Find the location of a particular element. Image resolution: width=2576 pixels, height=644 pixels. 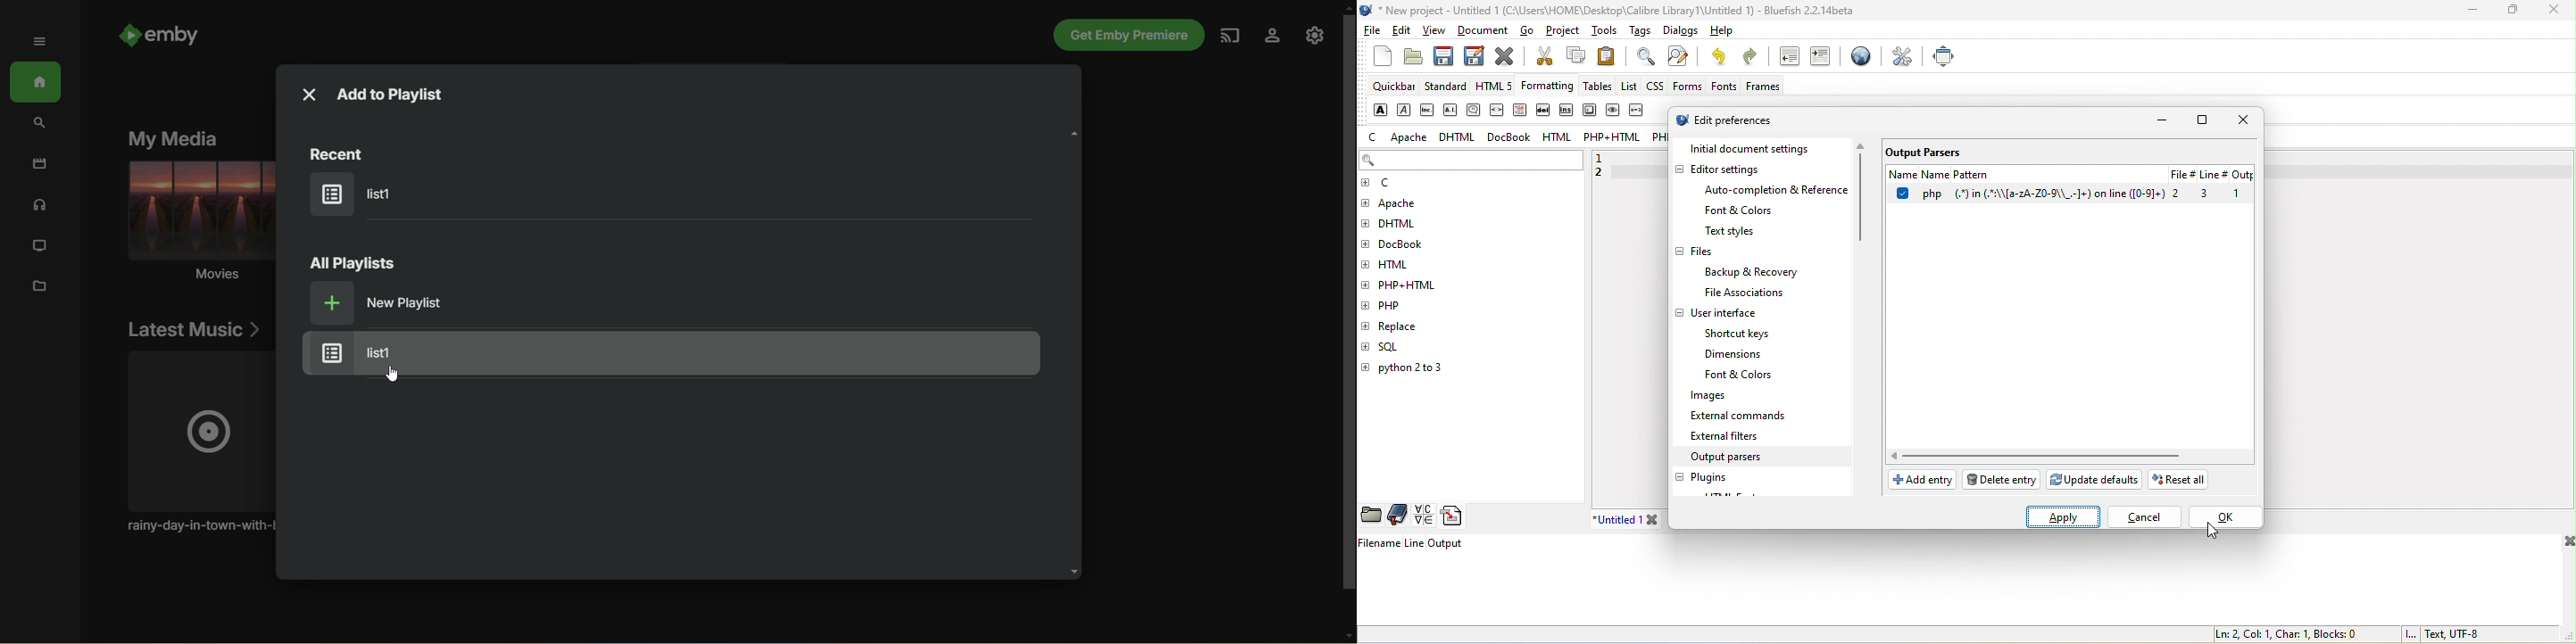

delete pattern is located at coordinates (2004, 479).